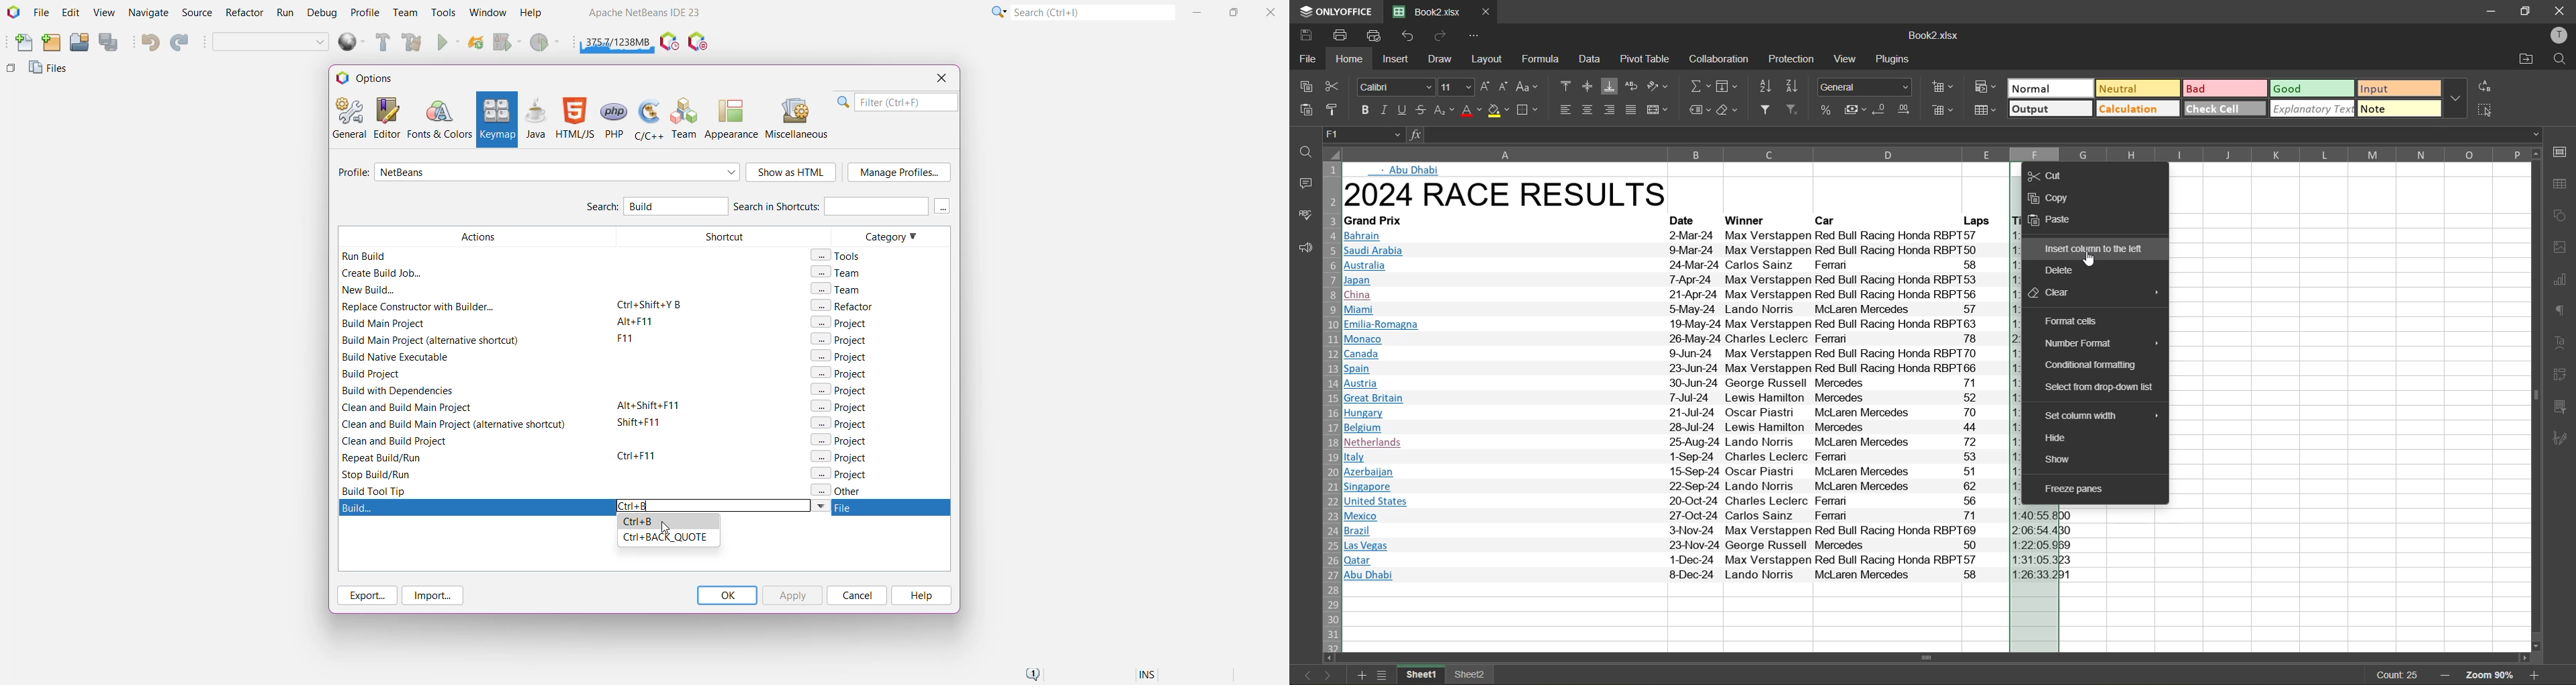  Describe the element at coordinates (2563, 214) in the screenshot. I see `shapes` at that location.